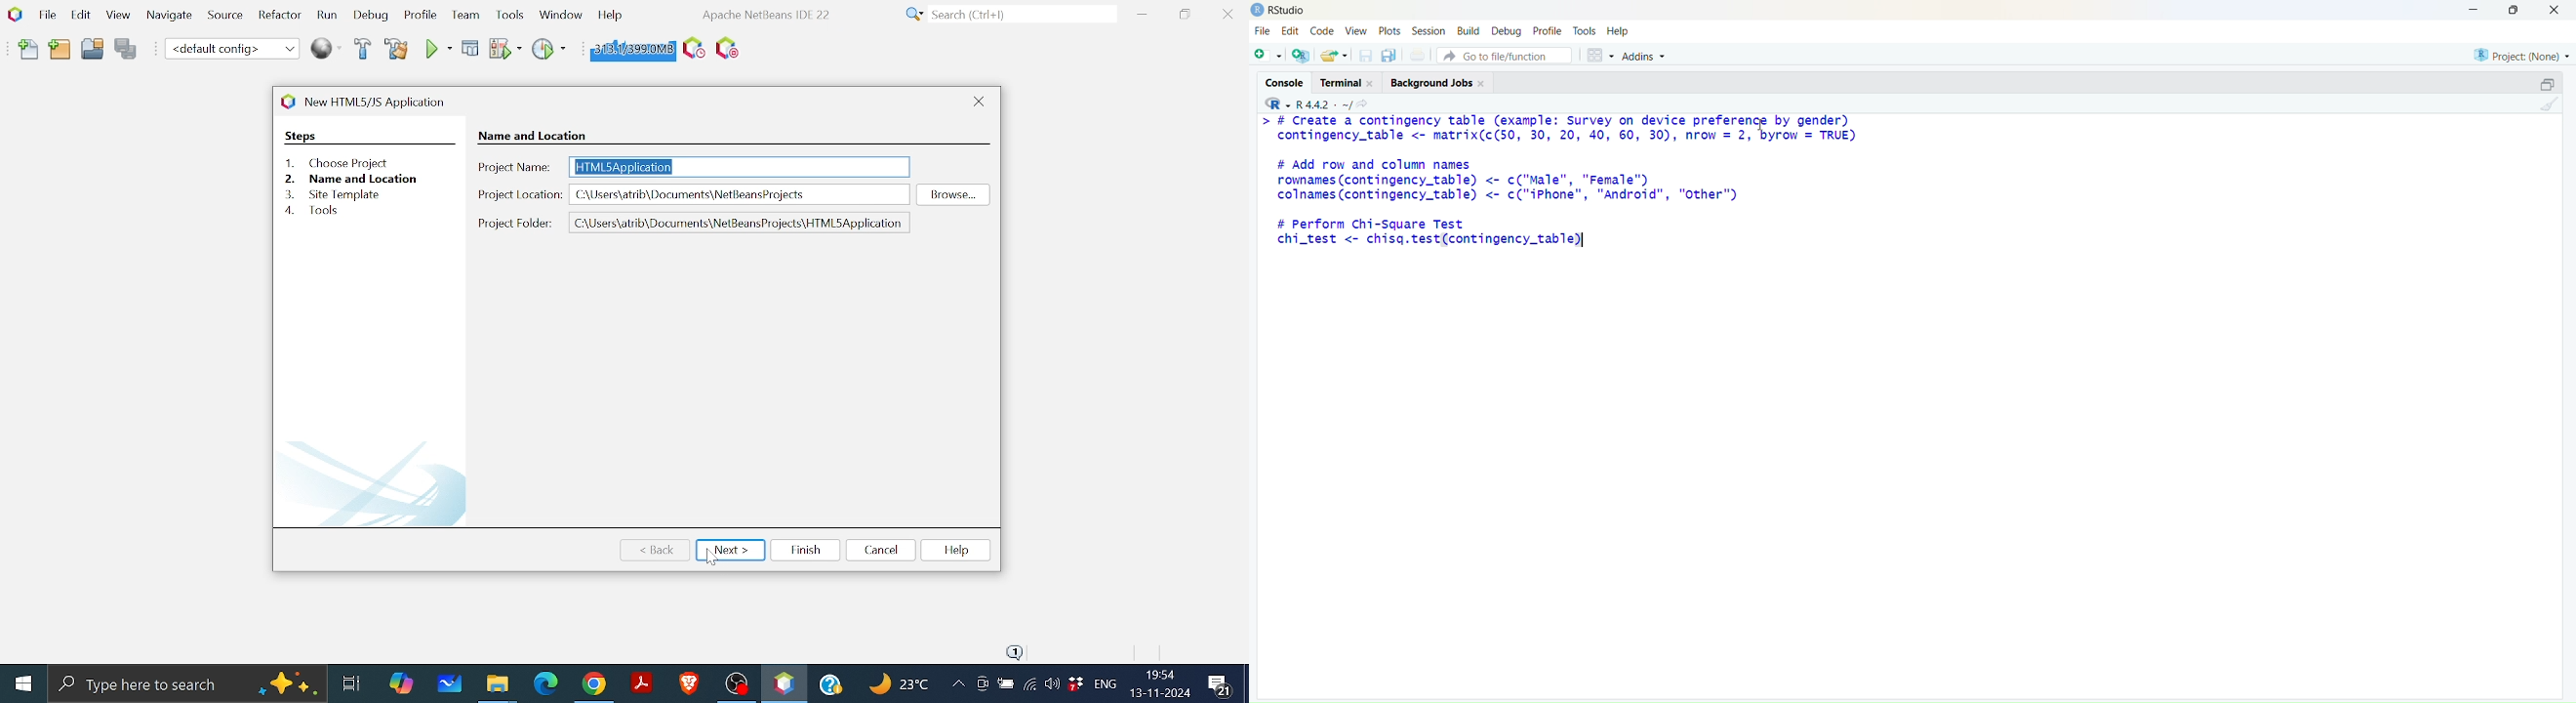  What do you see at coordinates (2556, 10) in the screenshot?
I see `close` at bounding box center [2556, 10].